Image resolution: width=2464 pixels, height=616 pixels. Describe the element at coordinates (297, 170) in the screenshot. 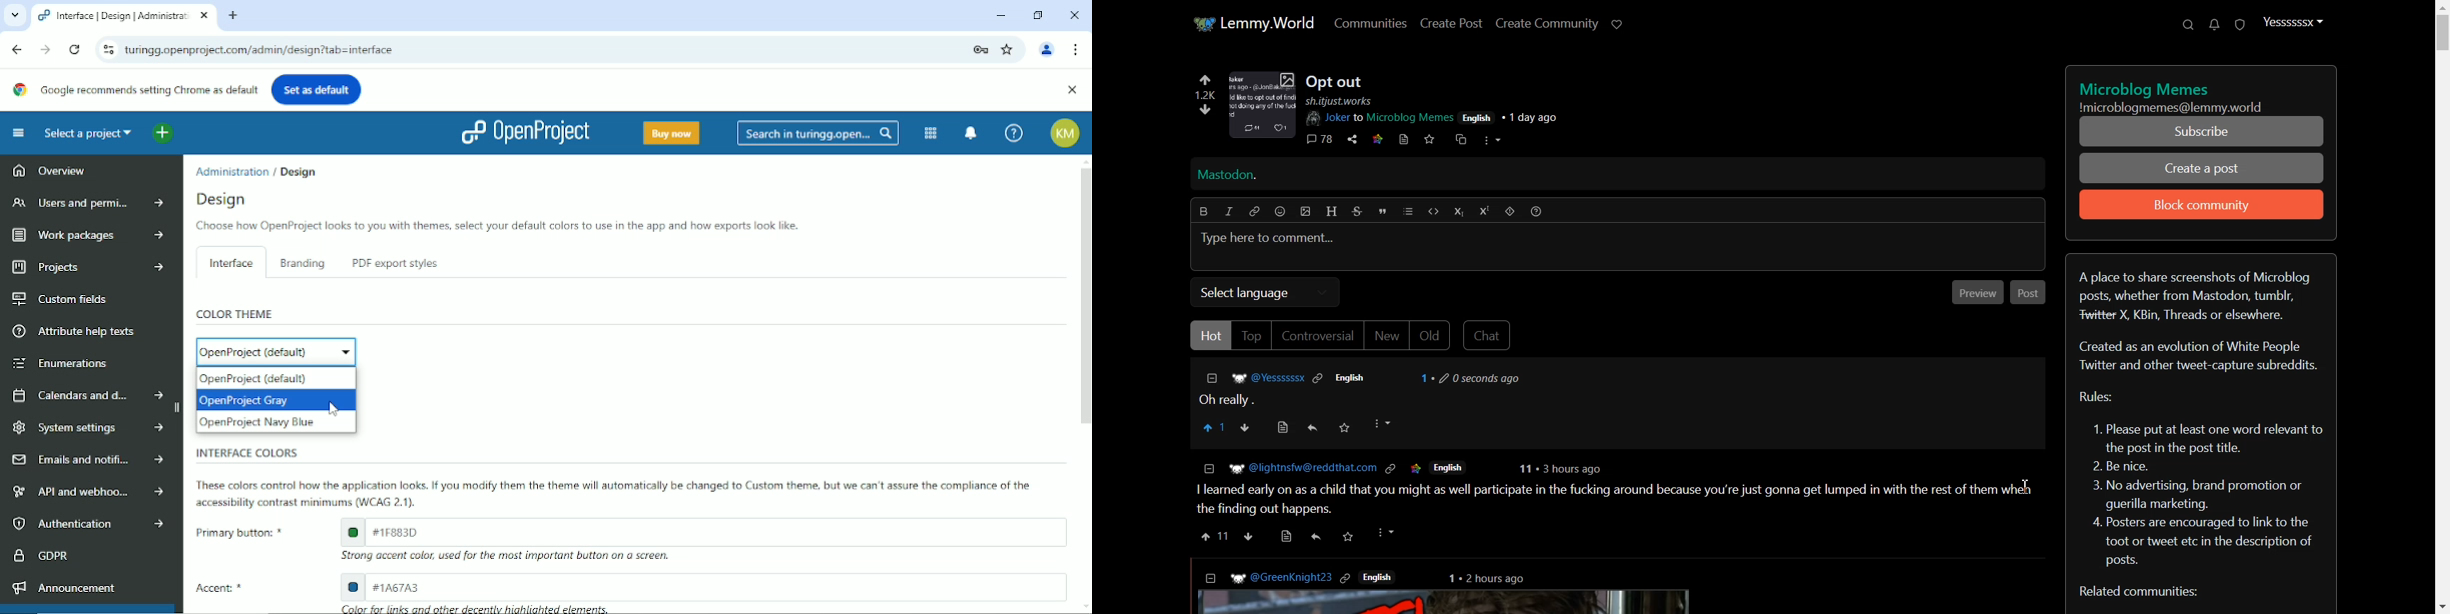

I see `Design` at that location.